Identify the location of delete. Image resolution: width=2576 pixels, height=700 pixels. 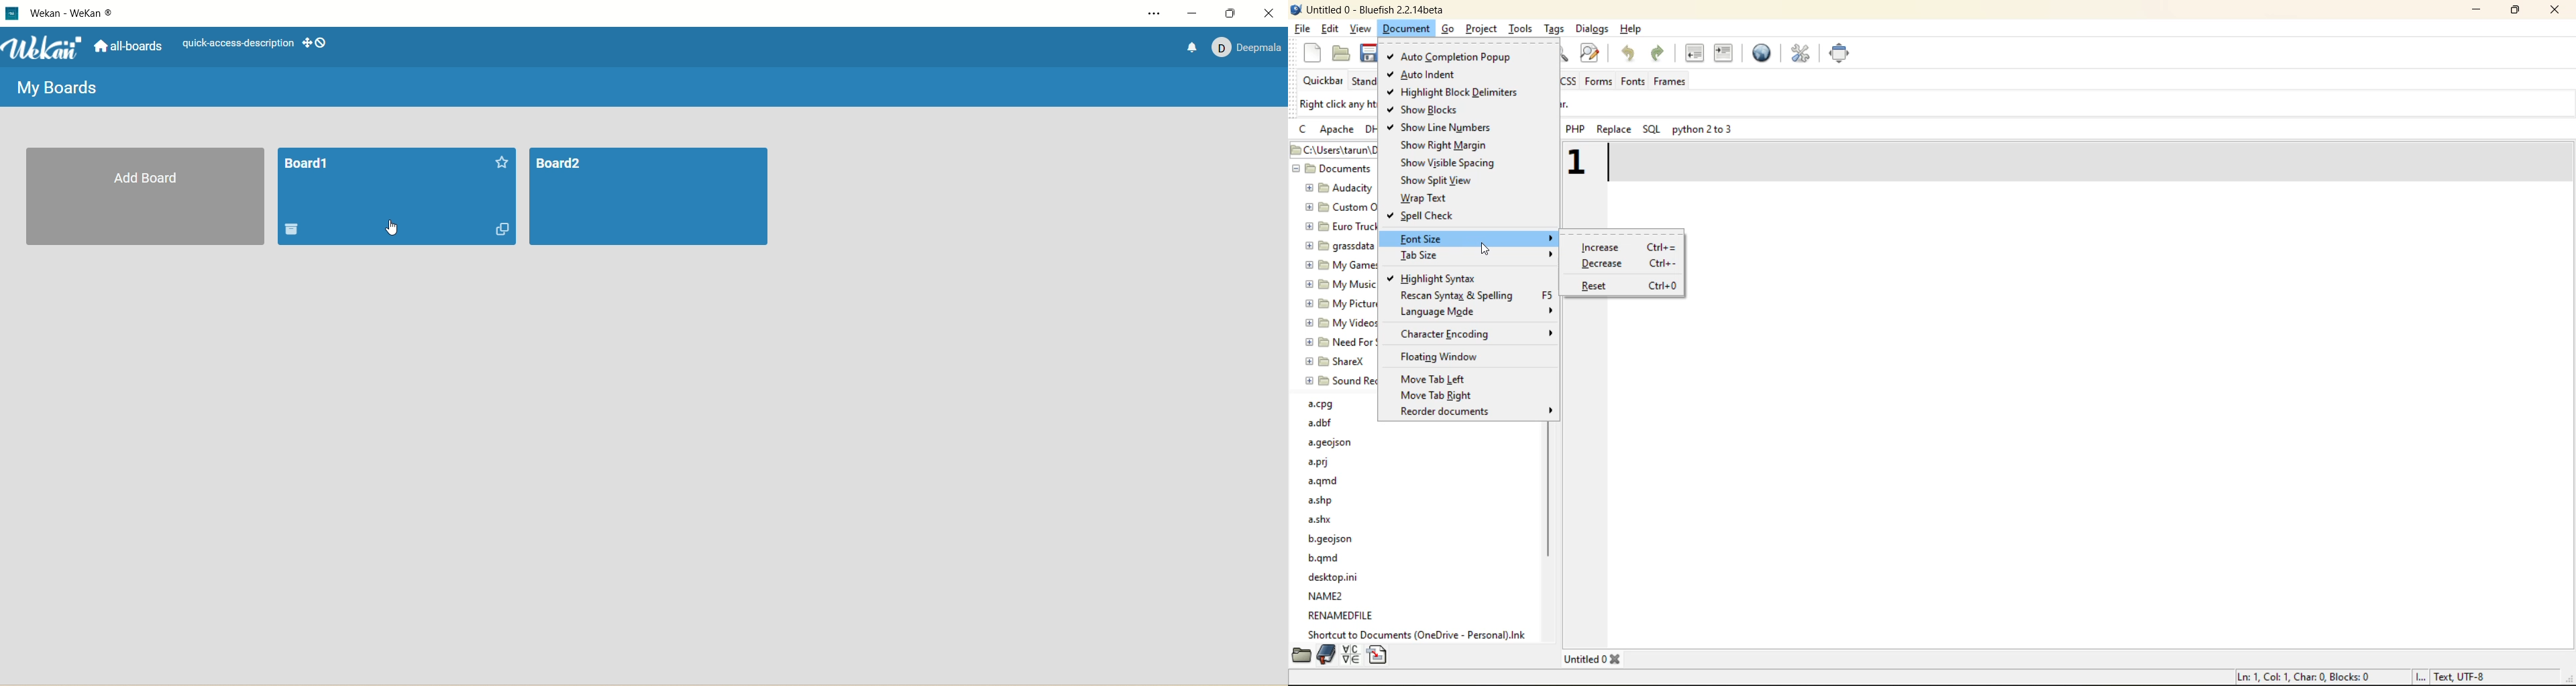
(295, 230).